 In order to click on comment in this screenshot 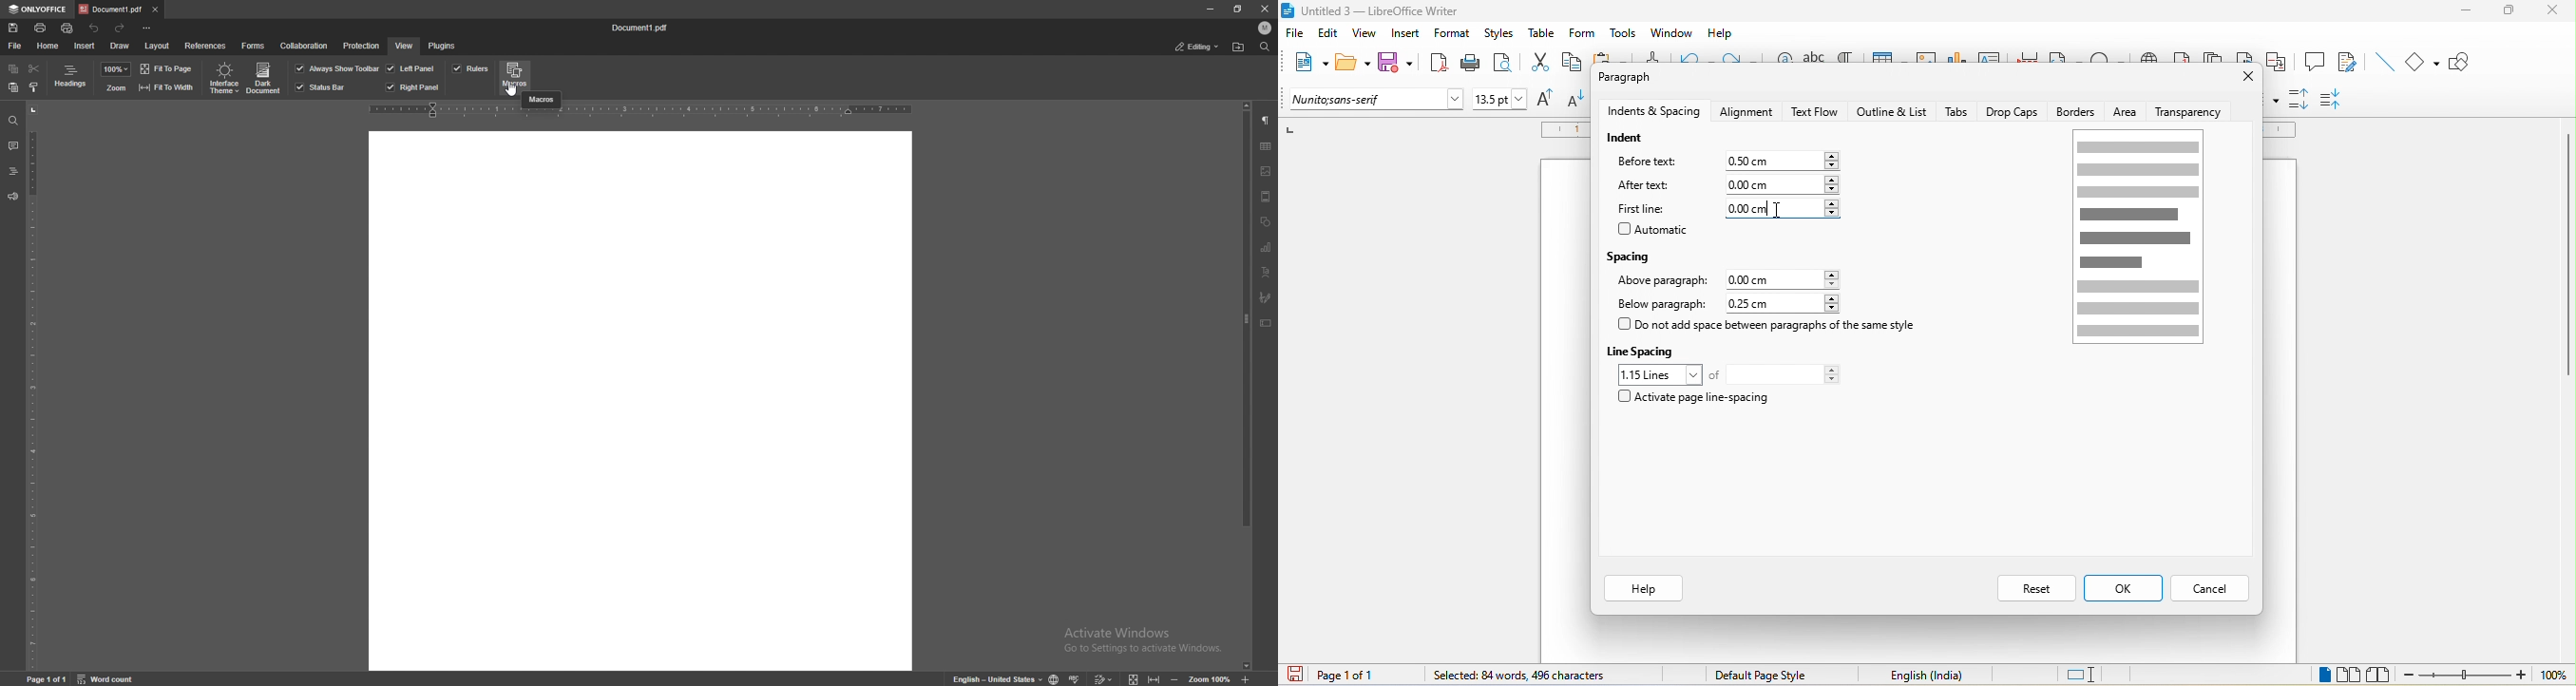, I will do `click(13, 146)`.